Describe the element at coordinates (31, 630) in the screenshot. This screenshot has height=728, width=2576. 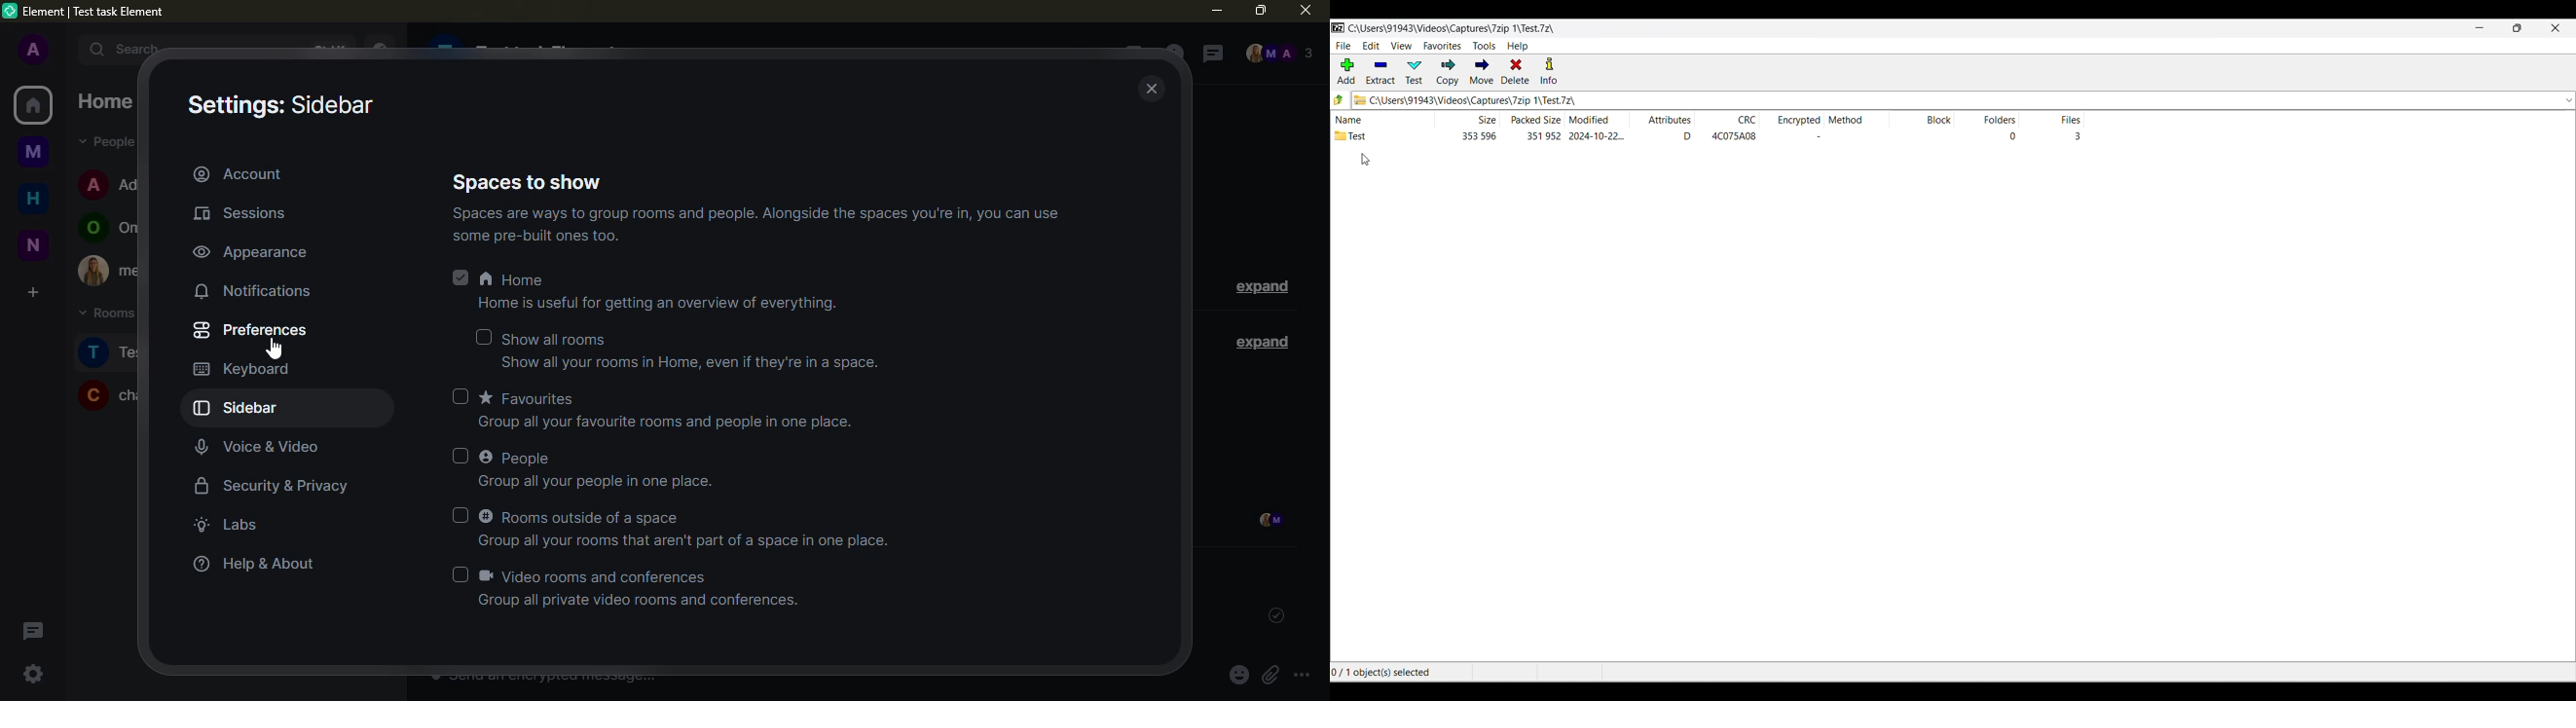
I see `threads` at that location.